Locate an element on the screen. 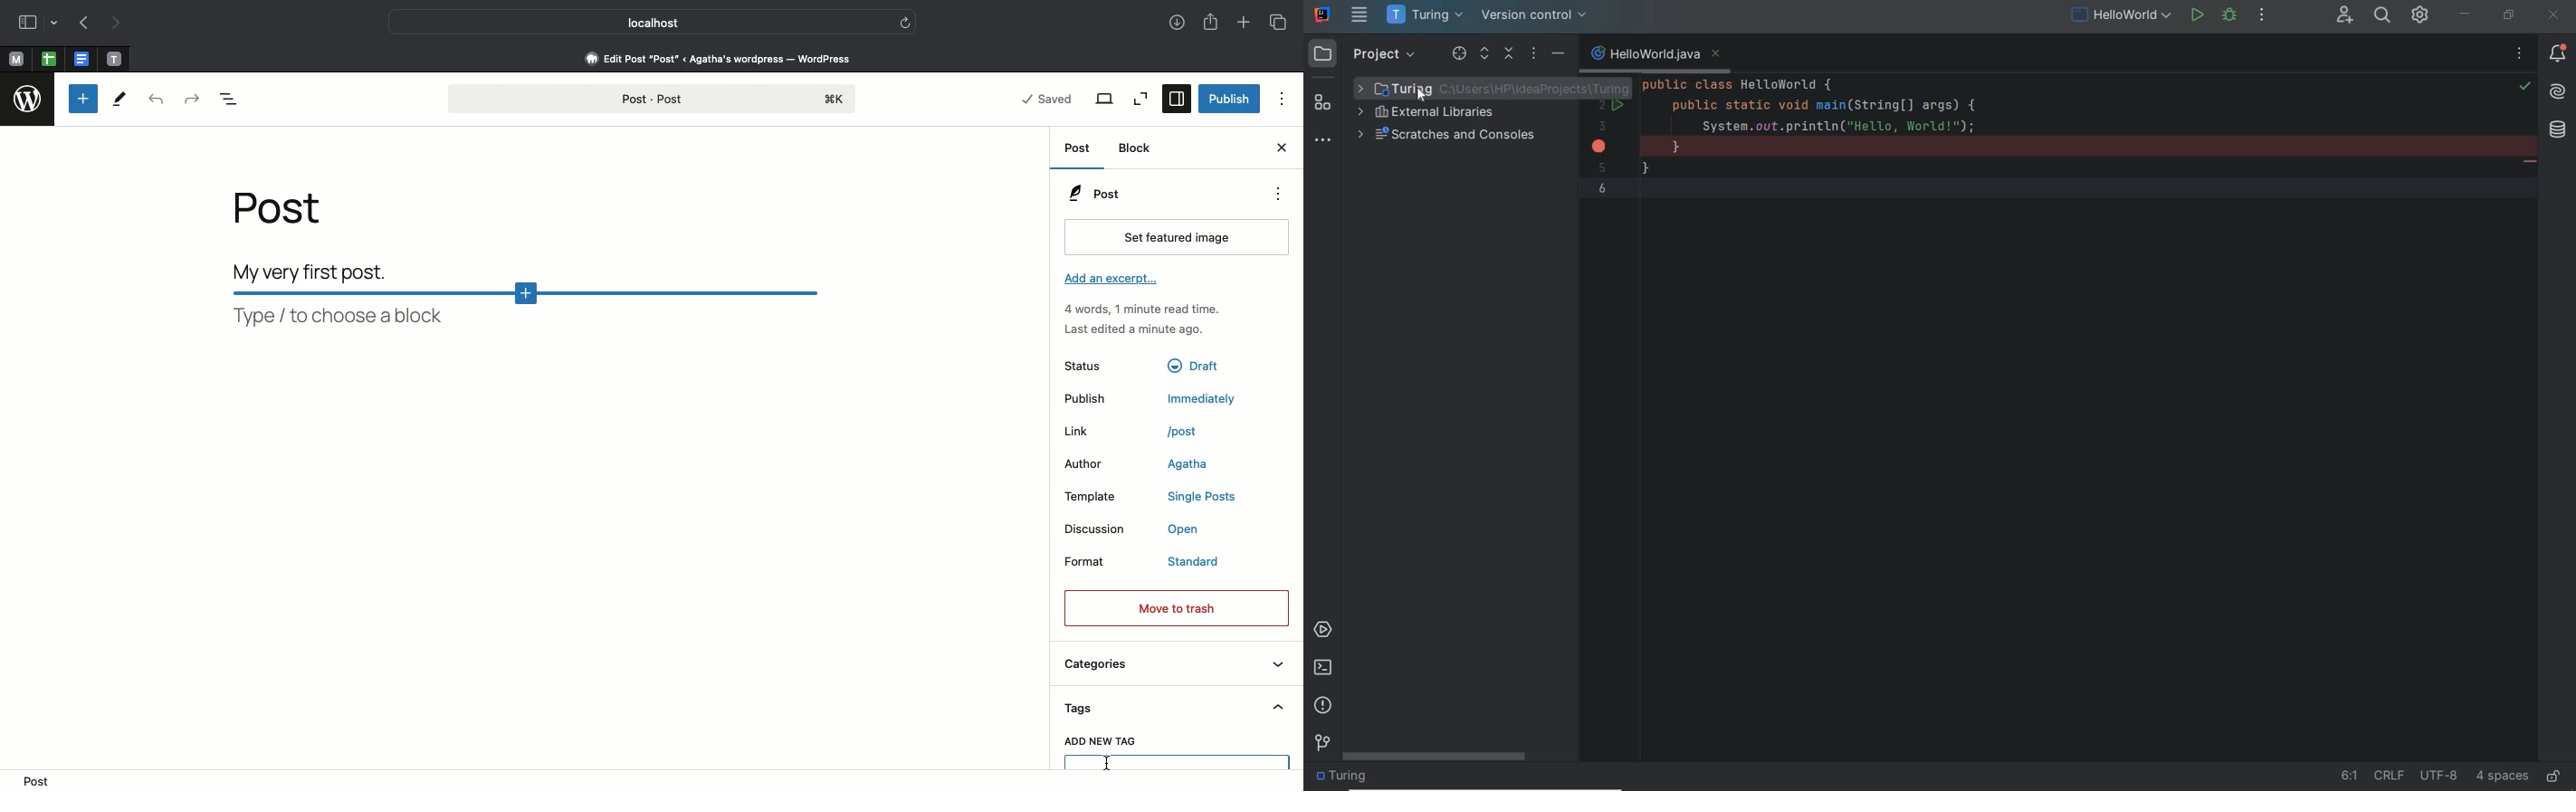 The width and height of the screenshot is (2576, 812). highlight all problems is located at coordinates (2525, 86).